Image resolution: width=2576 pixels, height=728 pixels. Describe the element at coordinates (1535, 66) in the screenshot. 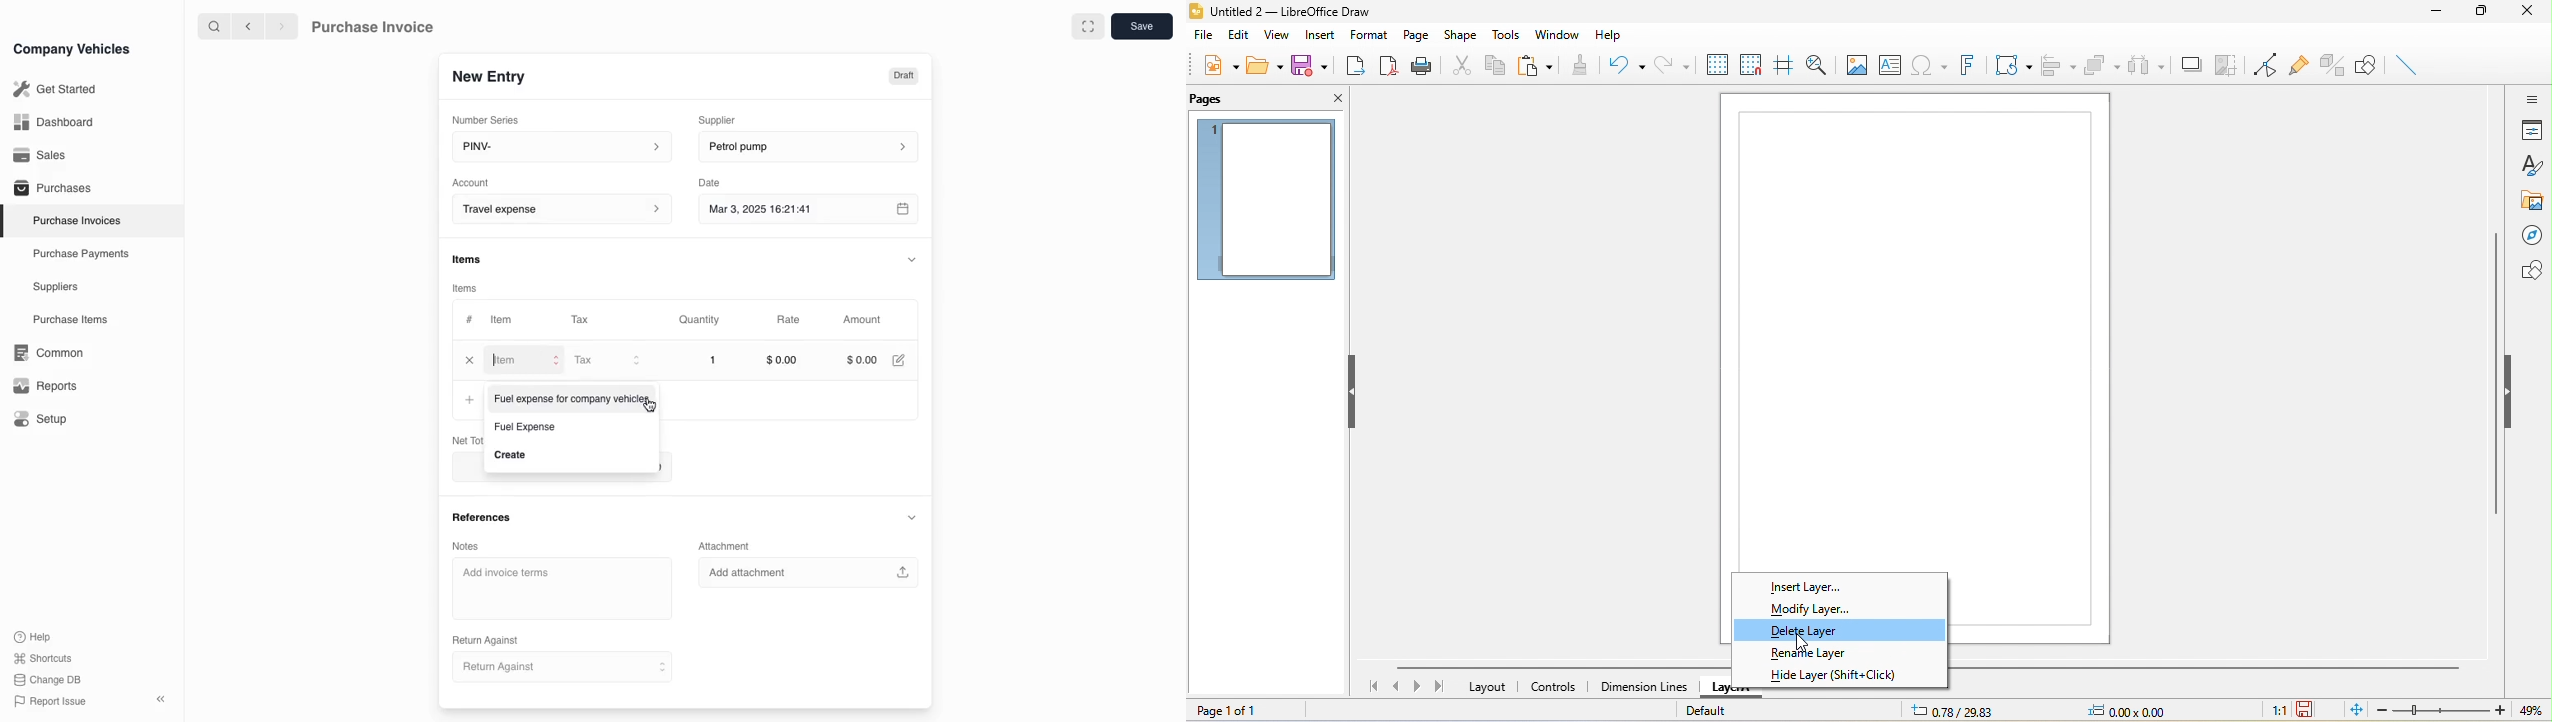

I see `paste` at that location.